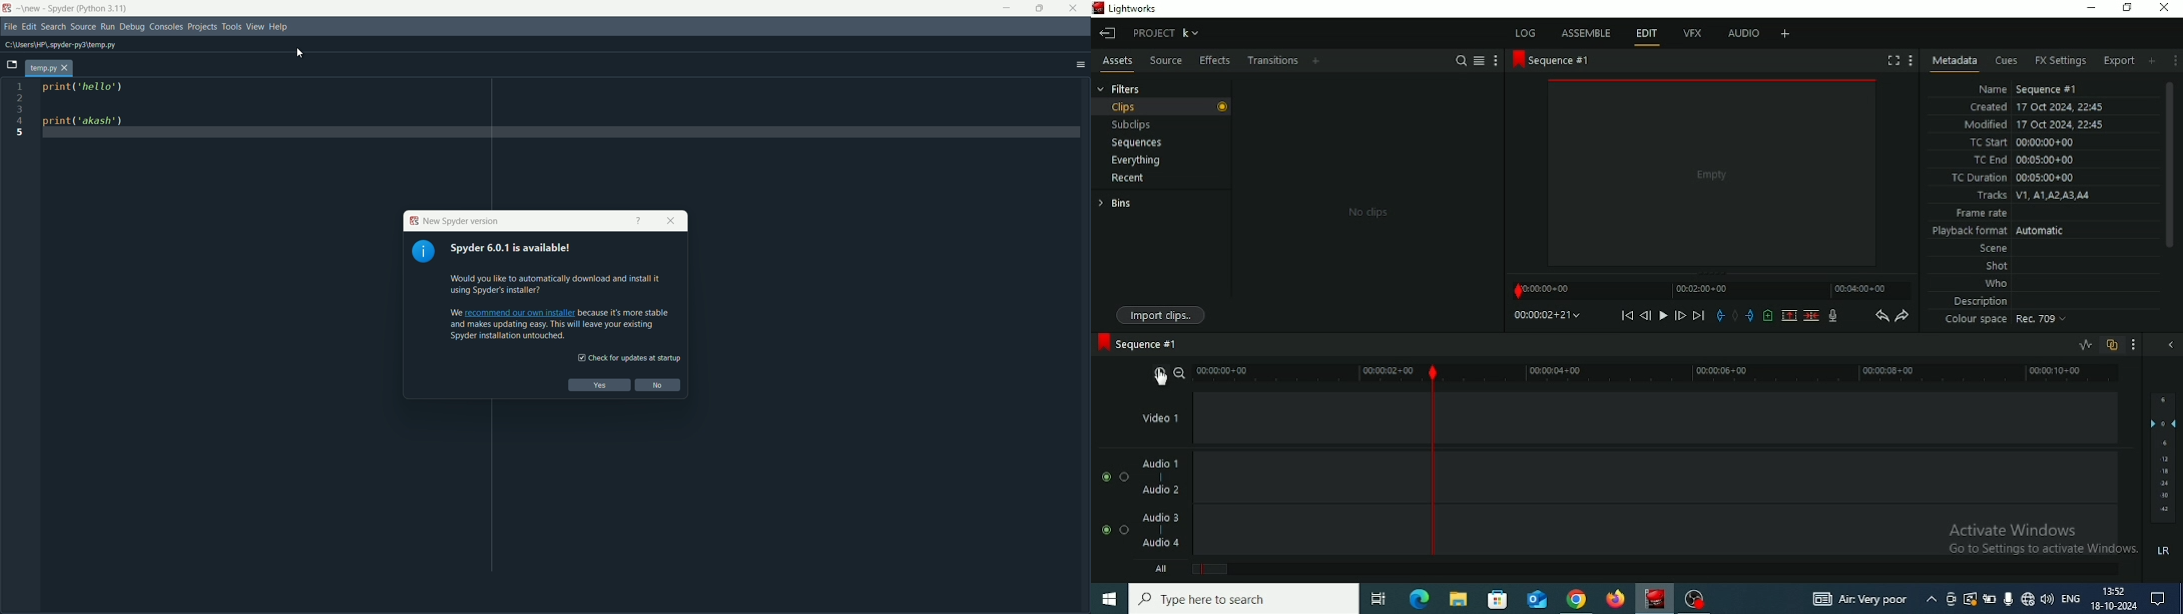 The image size is (2184, 616). What do you see at coordinates (1158, 376) in the screenshot?
I see `Zoom in` at bounding box center [1158, 376].